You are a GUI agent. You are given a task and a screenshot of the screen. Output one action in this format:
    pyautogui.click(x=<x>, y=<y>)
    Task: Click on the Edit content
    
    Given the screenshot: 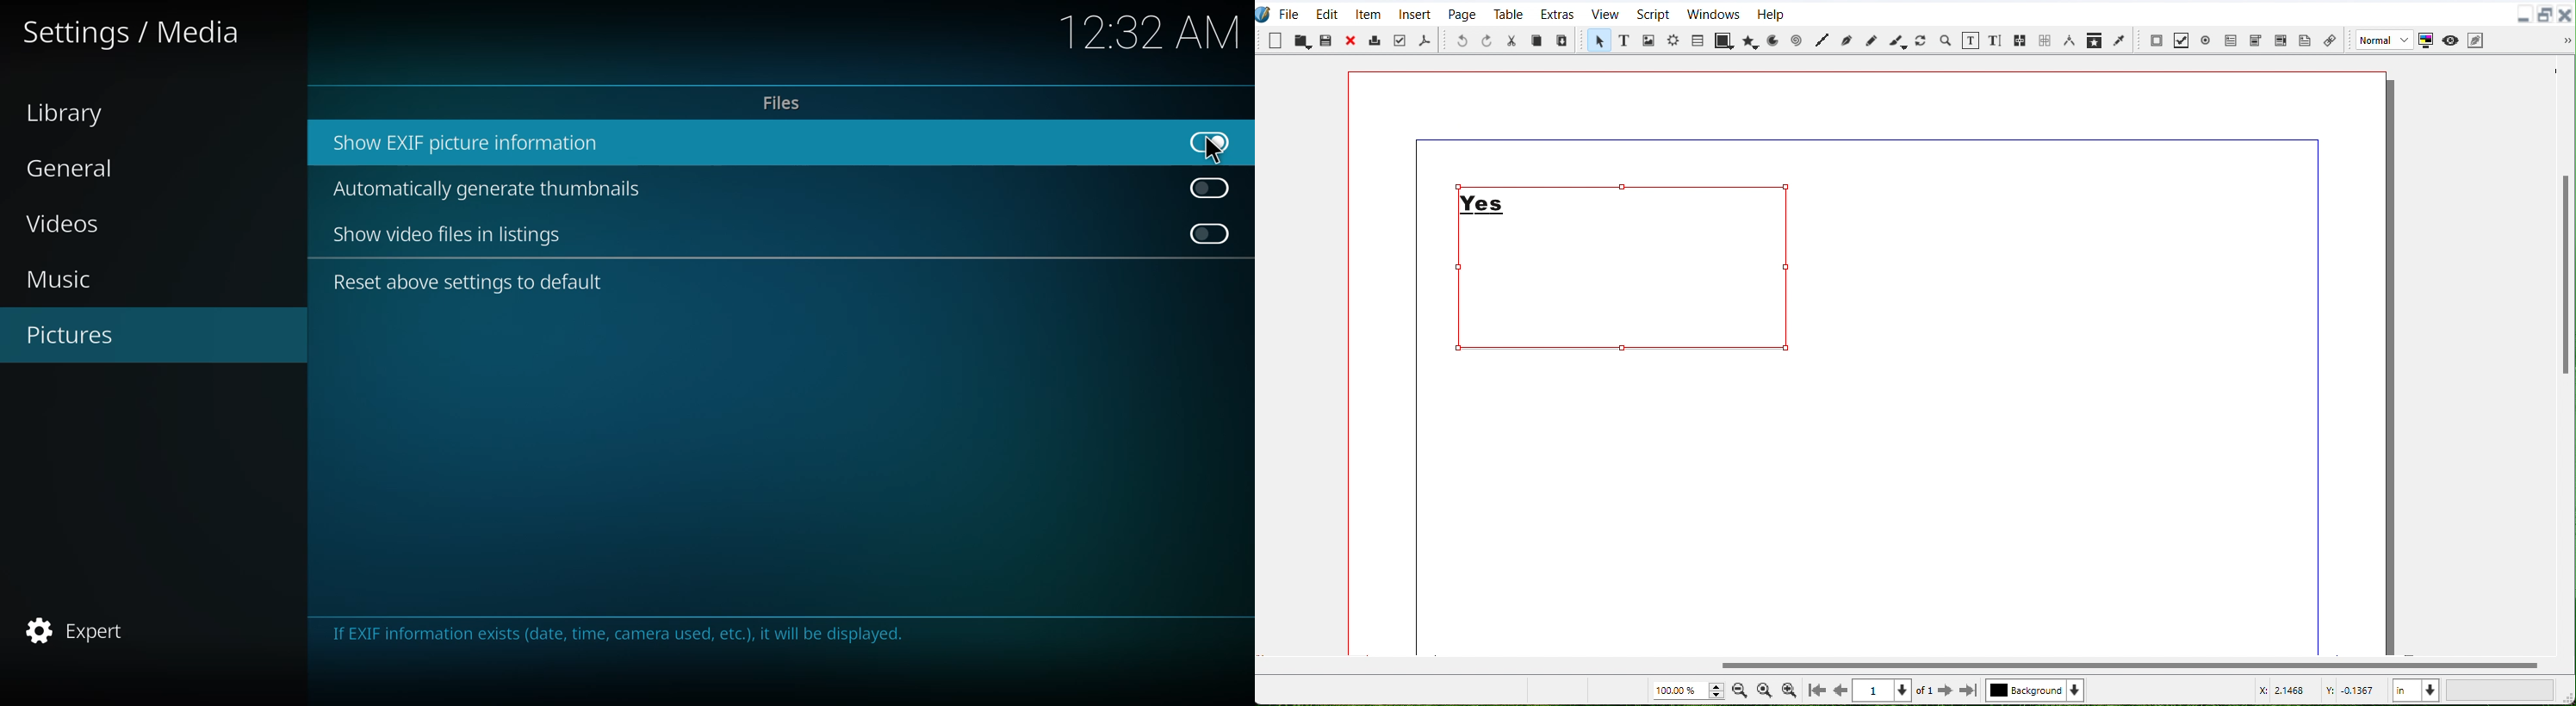 What is the action you would take?
    pyautogui.click(x=1971, y=40)
    